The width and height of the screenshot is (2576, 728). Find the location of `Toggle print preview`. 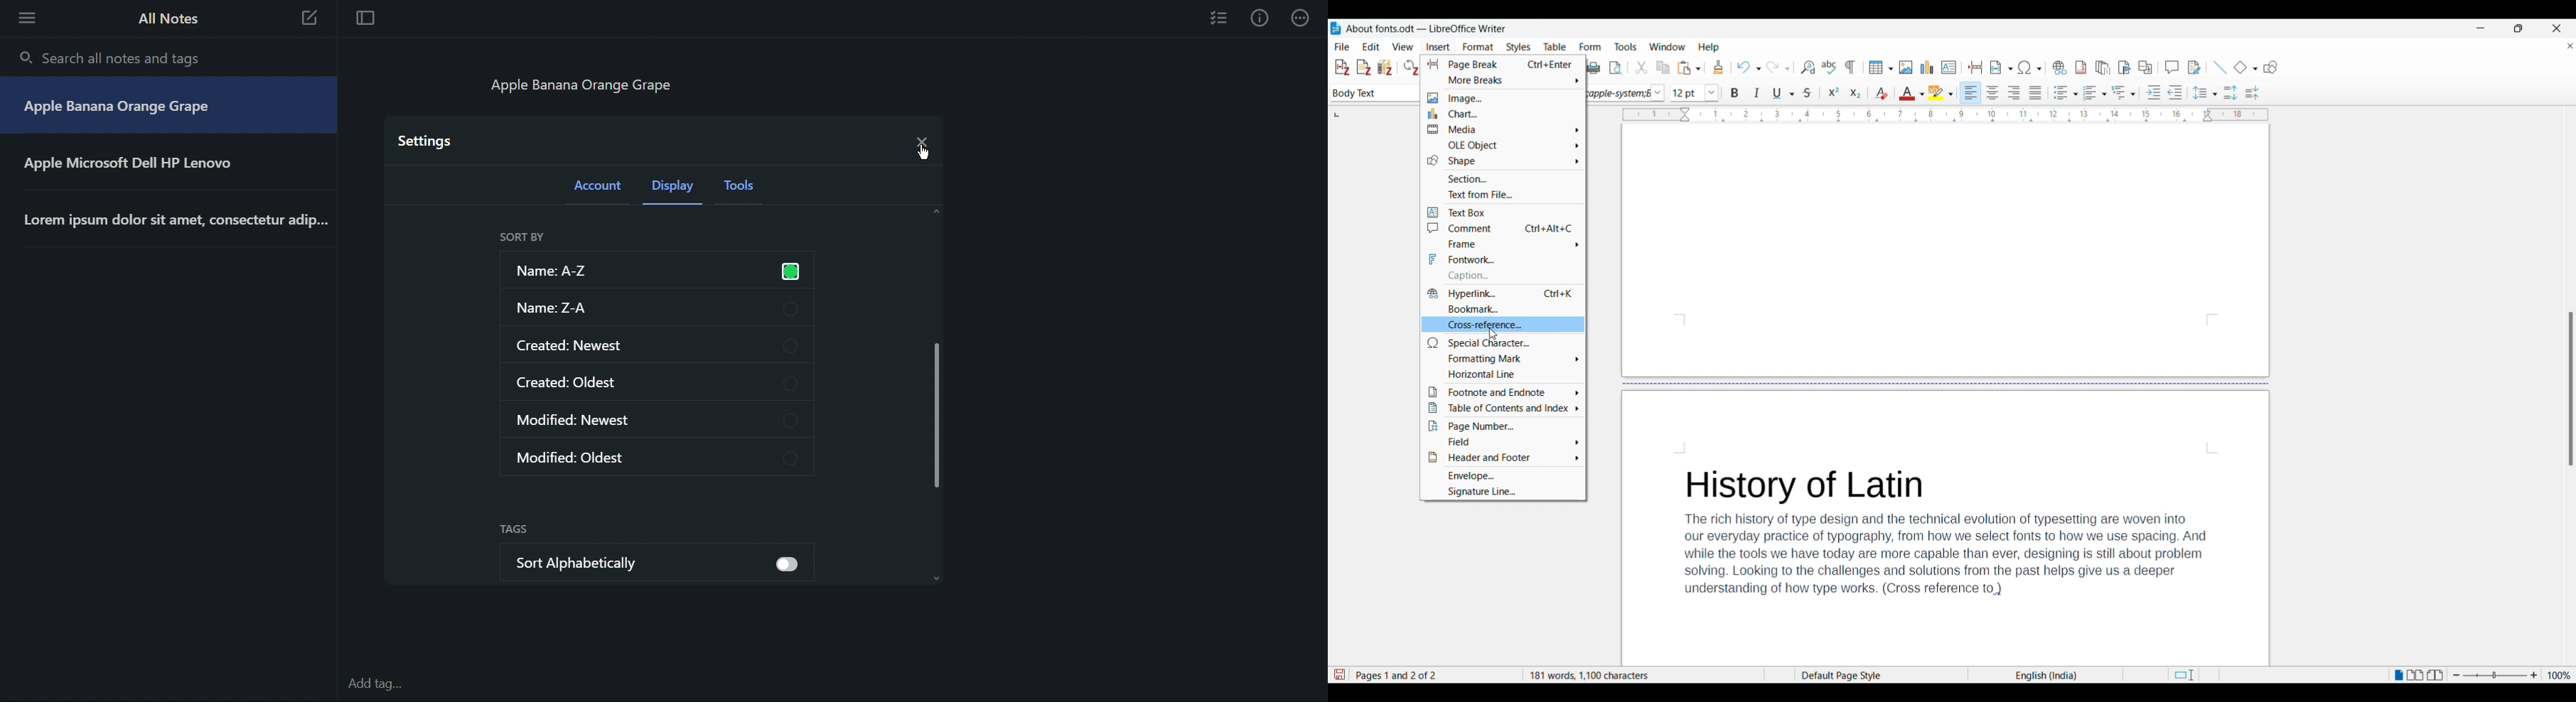

Toggle print preview is located at coordinates (1617, 68).